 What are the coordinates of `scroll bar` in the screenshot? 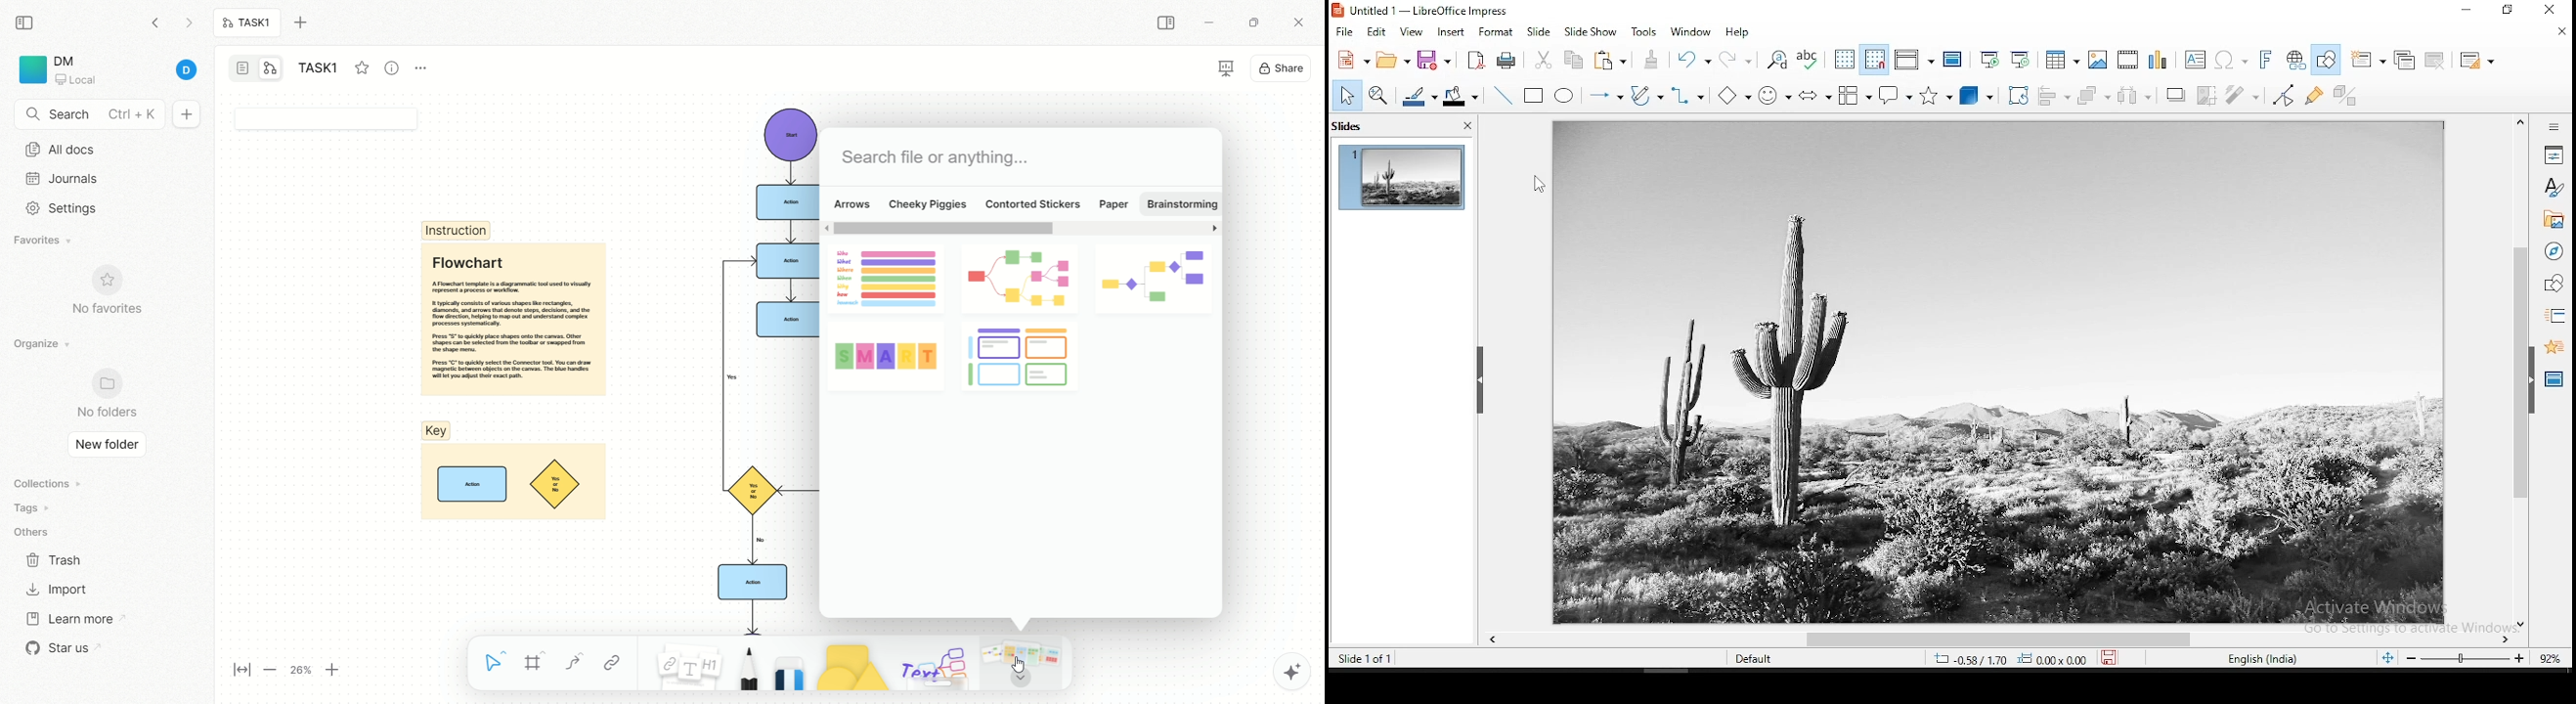 It's located at (2520, 370).